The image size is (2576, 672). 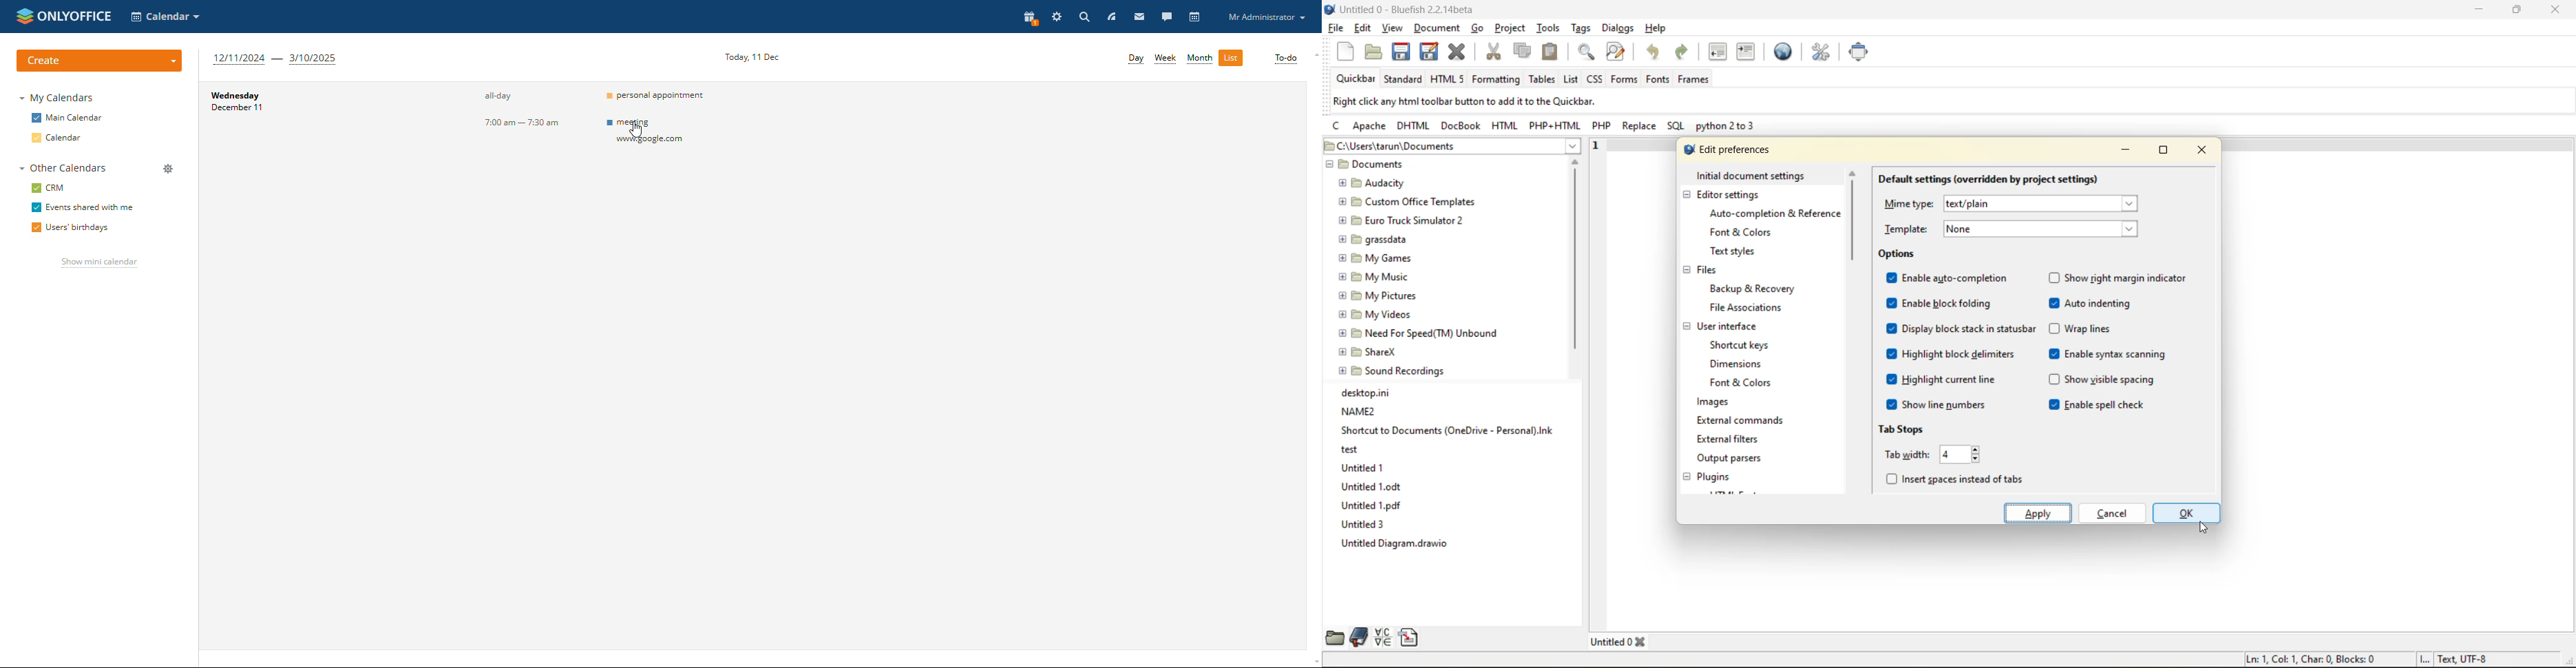 What do you see at coordinates (1505, 125) in the screenshot?
I see `html` at bounding box center [1505, 125].